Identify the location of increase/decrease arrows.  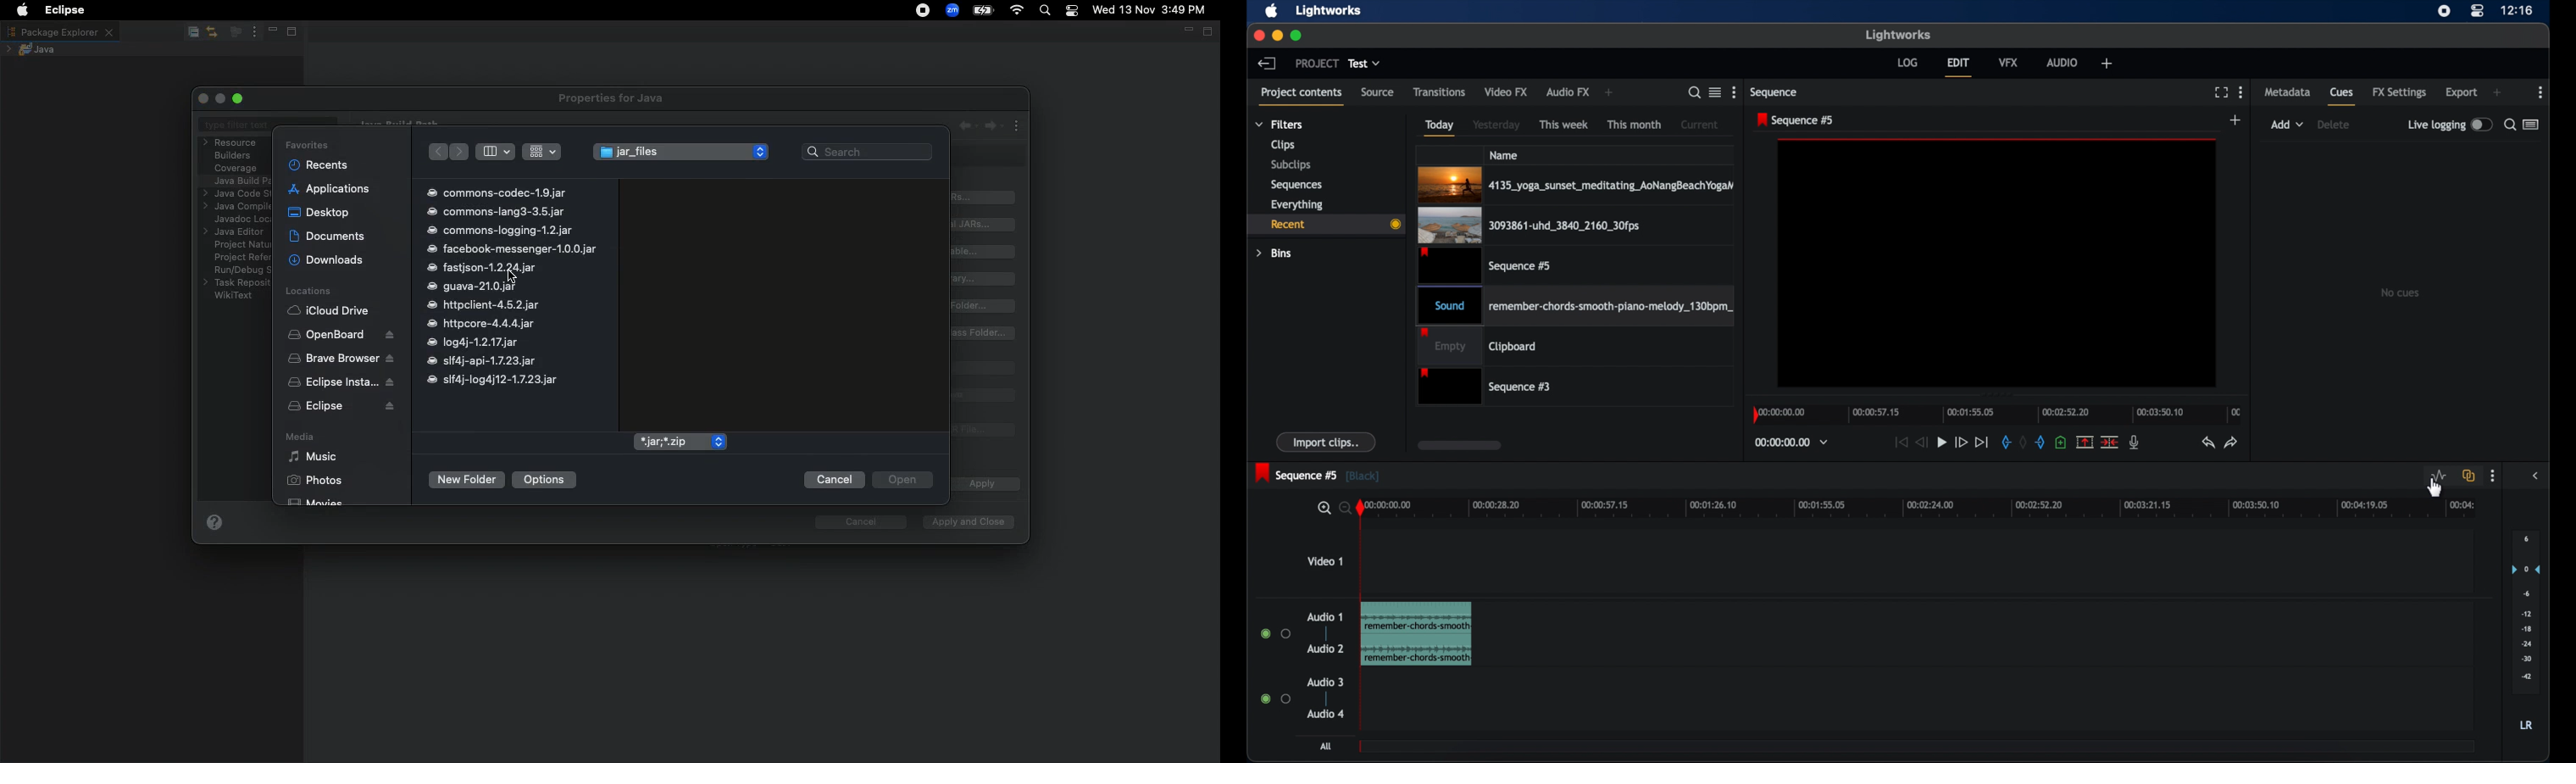
(762, 151).